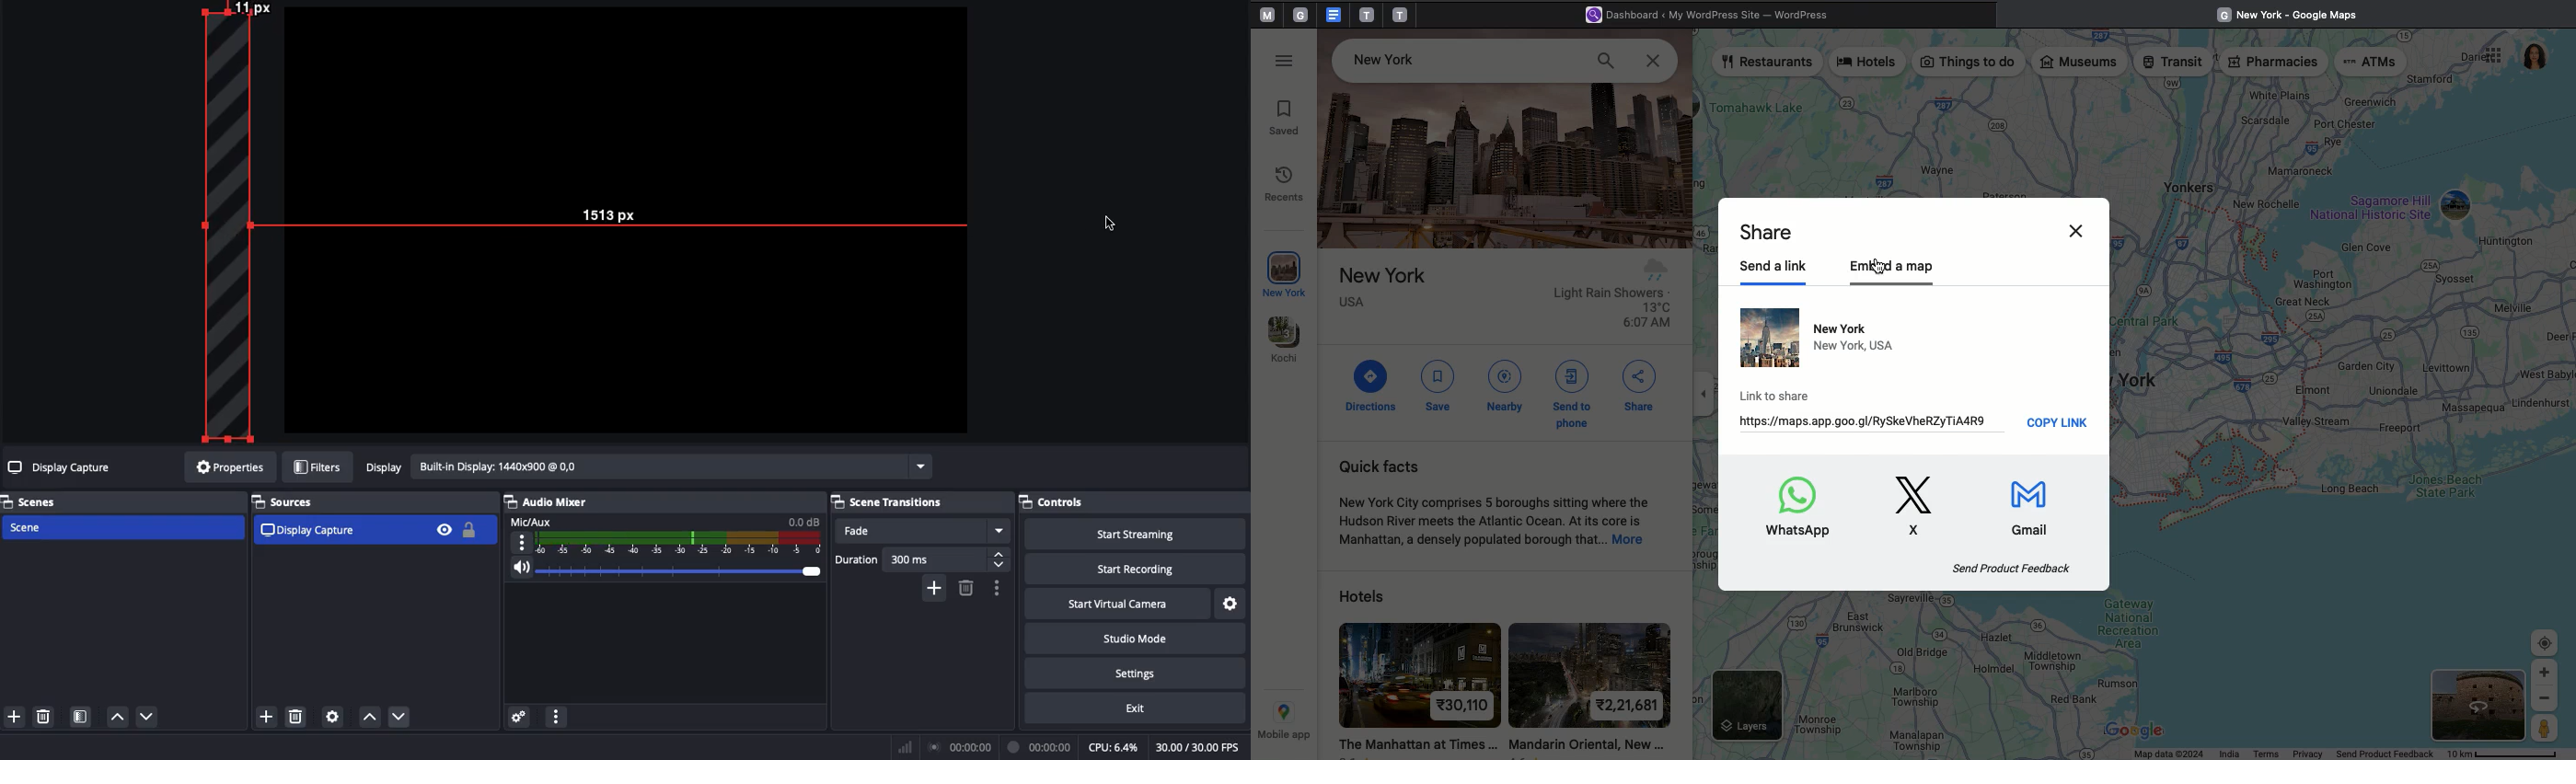 Image resolution: width=2576 pixels, height=784 pixels. Describe the element at coordinates (297, 717) in the screenshot. I see `Delete` at that location.